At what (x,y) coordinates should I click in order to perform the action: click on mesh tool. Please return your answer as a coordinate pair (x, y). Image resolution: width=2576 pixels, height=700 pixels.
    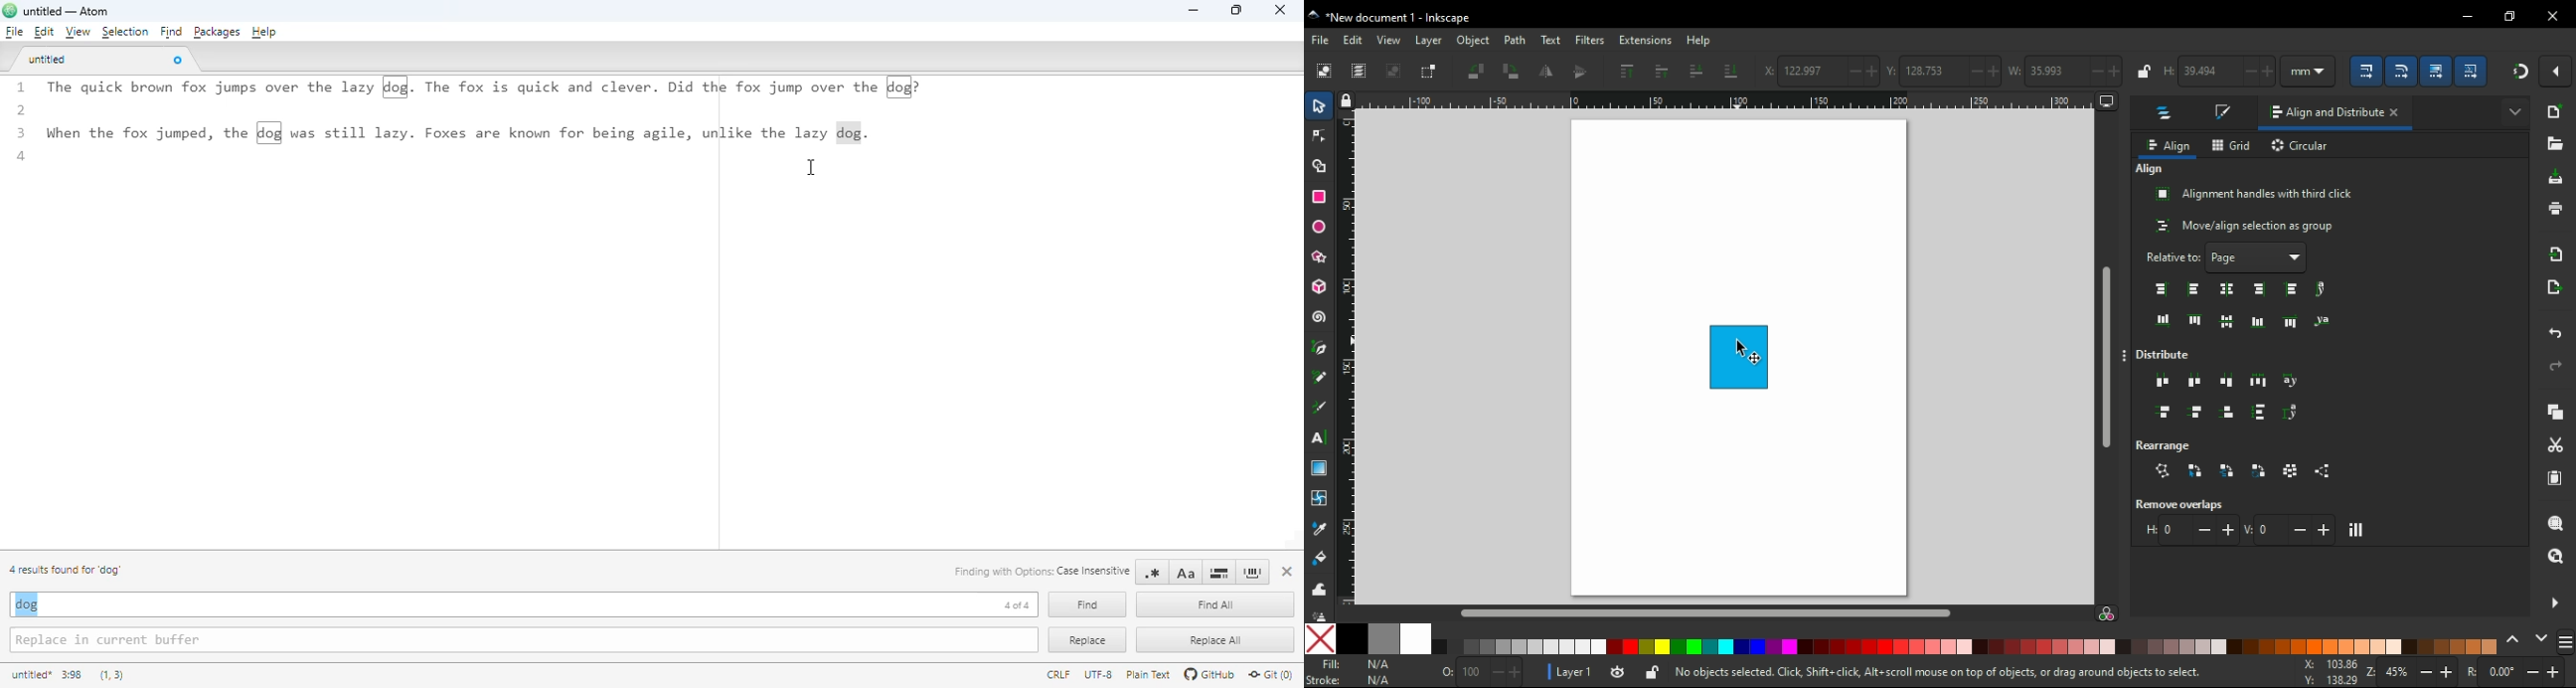
    Looking at the image, I should click on (1321, 496).